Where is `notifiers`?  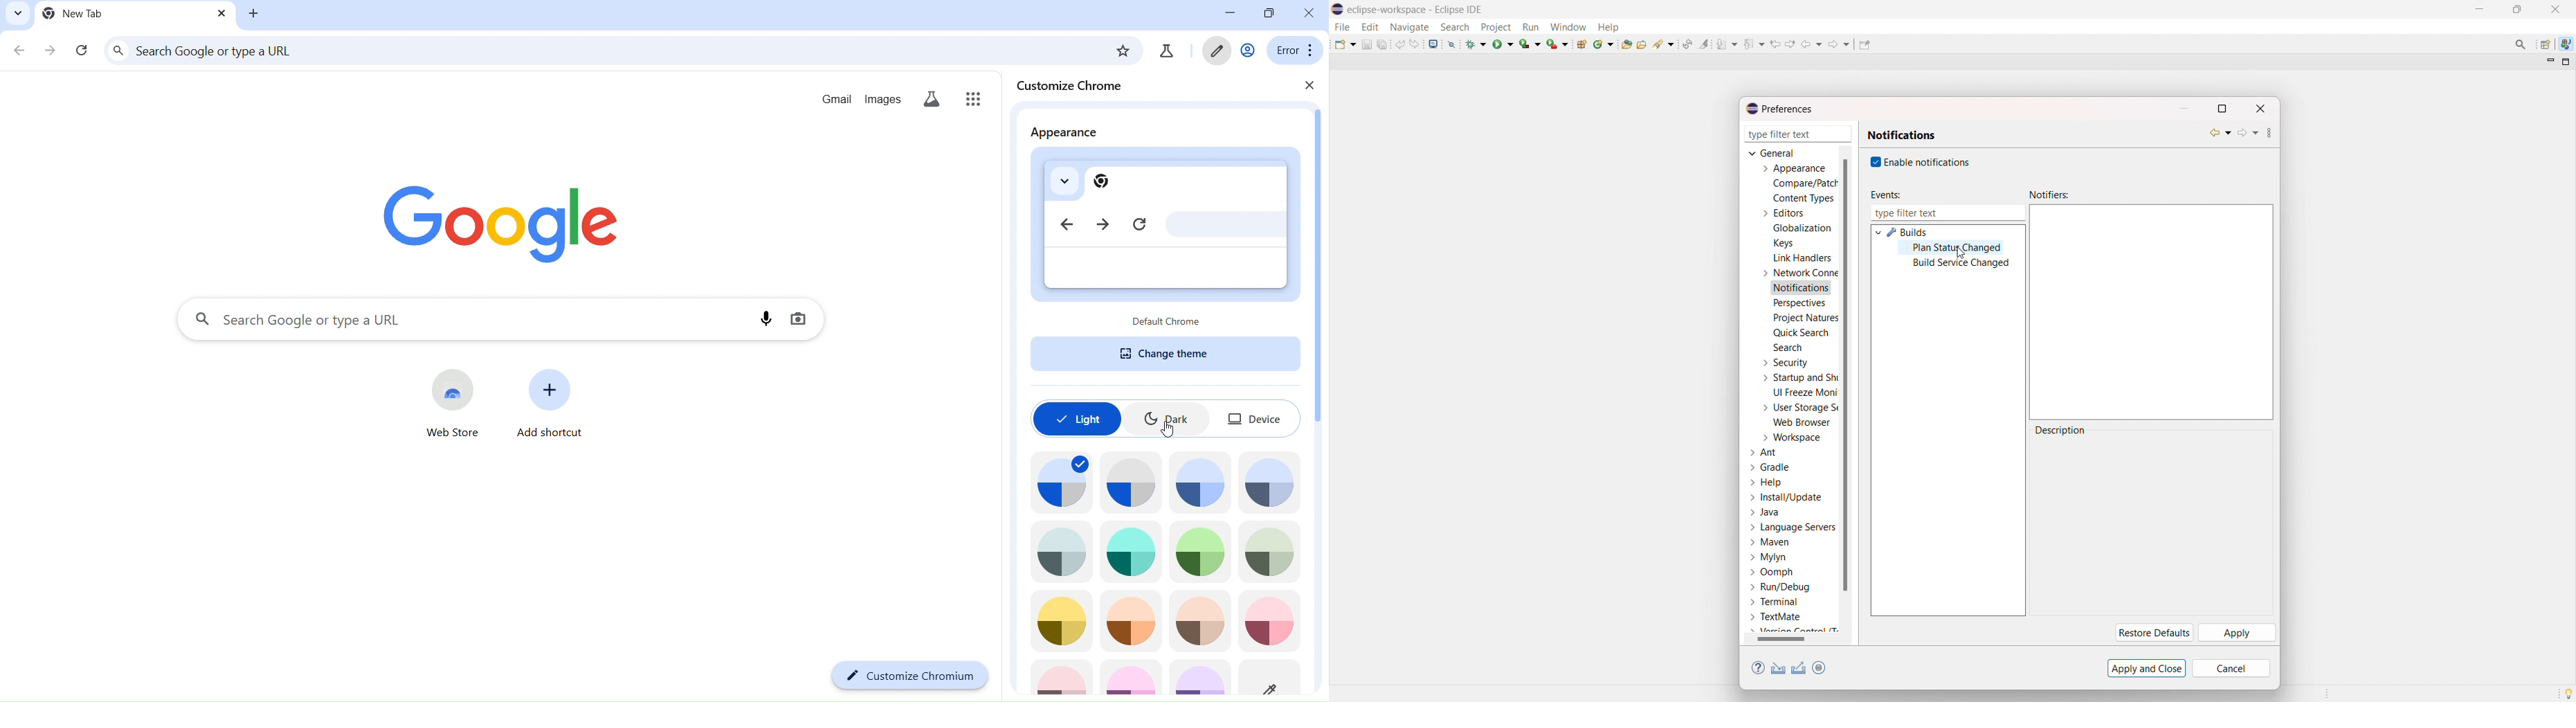 notifiers is located at coordinates (2049, 195).